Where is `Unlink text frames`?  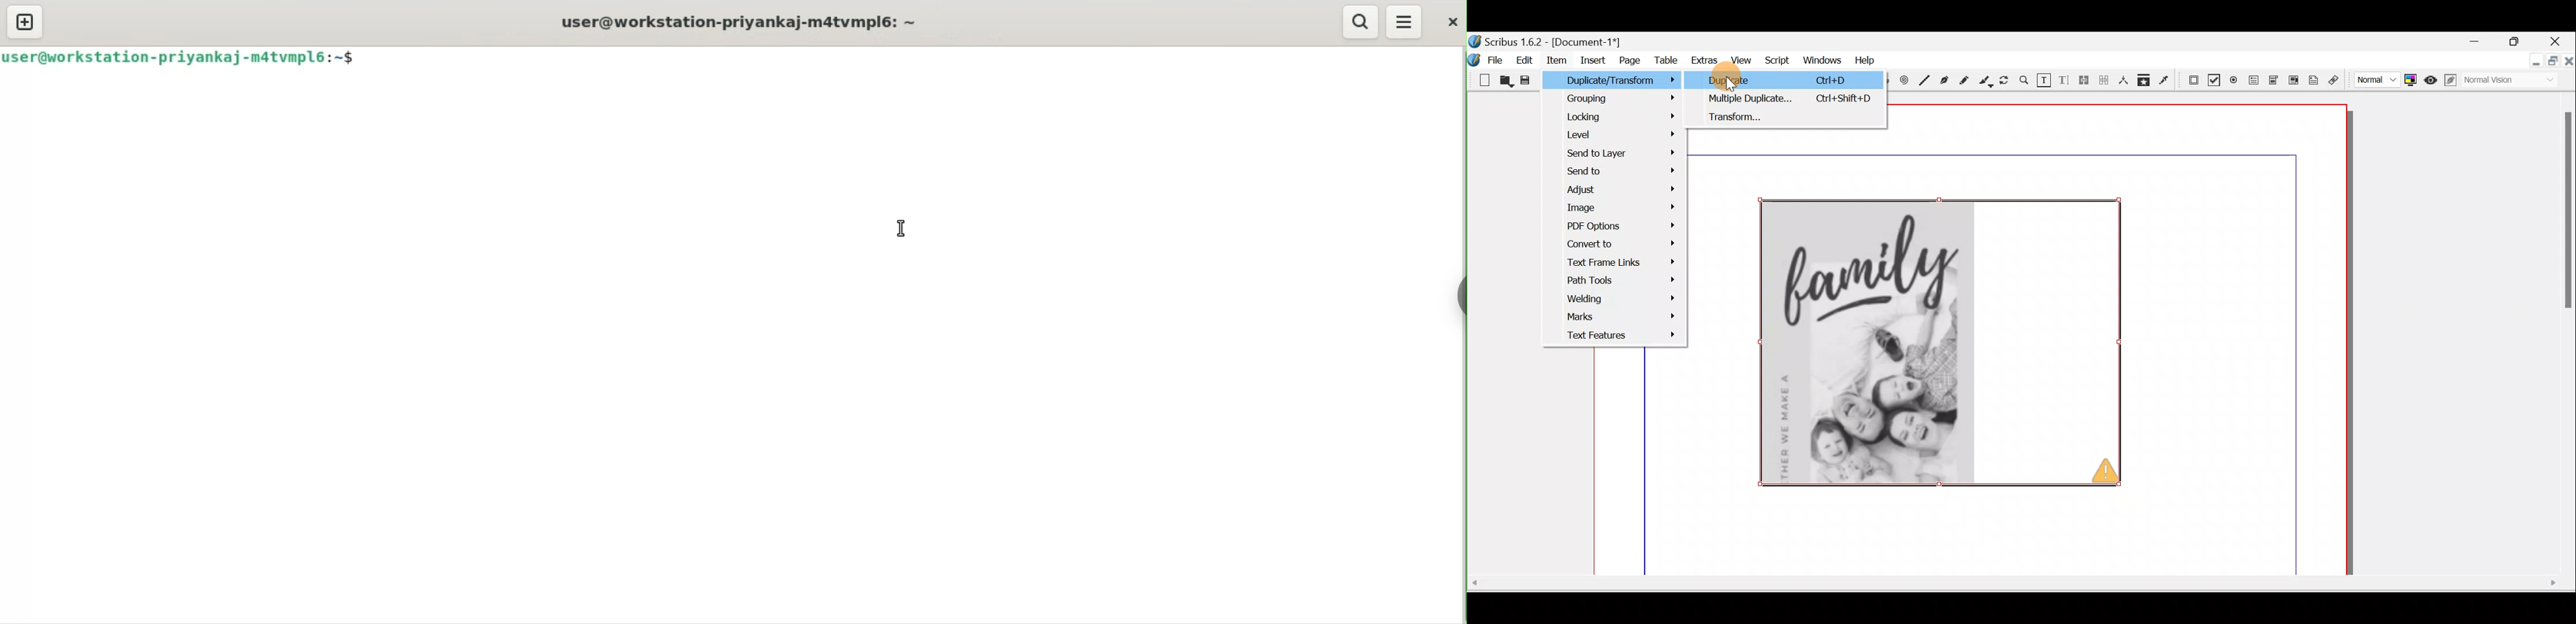 Unlink text frames is located at coordinates (2104, 82).